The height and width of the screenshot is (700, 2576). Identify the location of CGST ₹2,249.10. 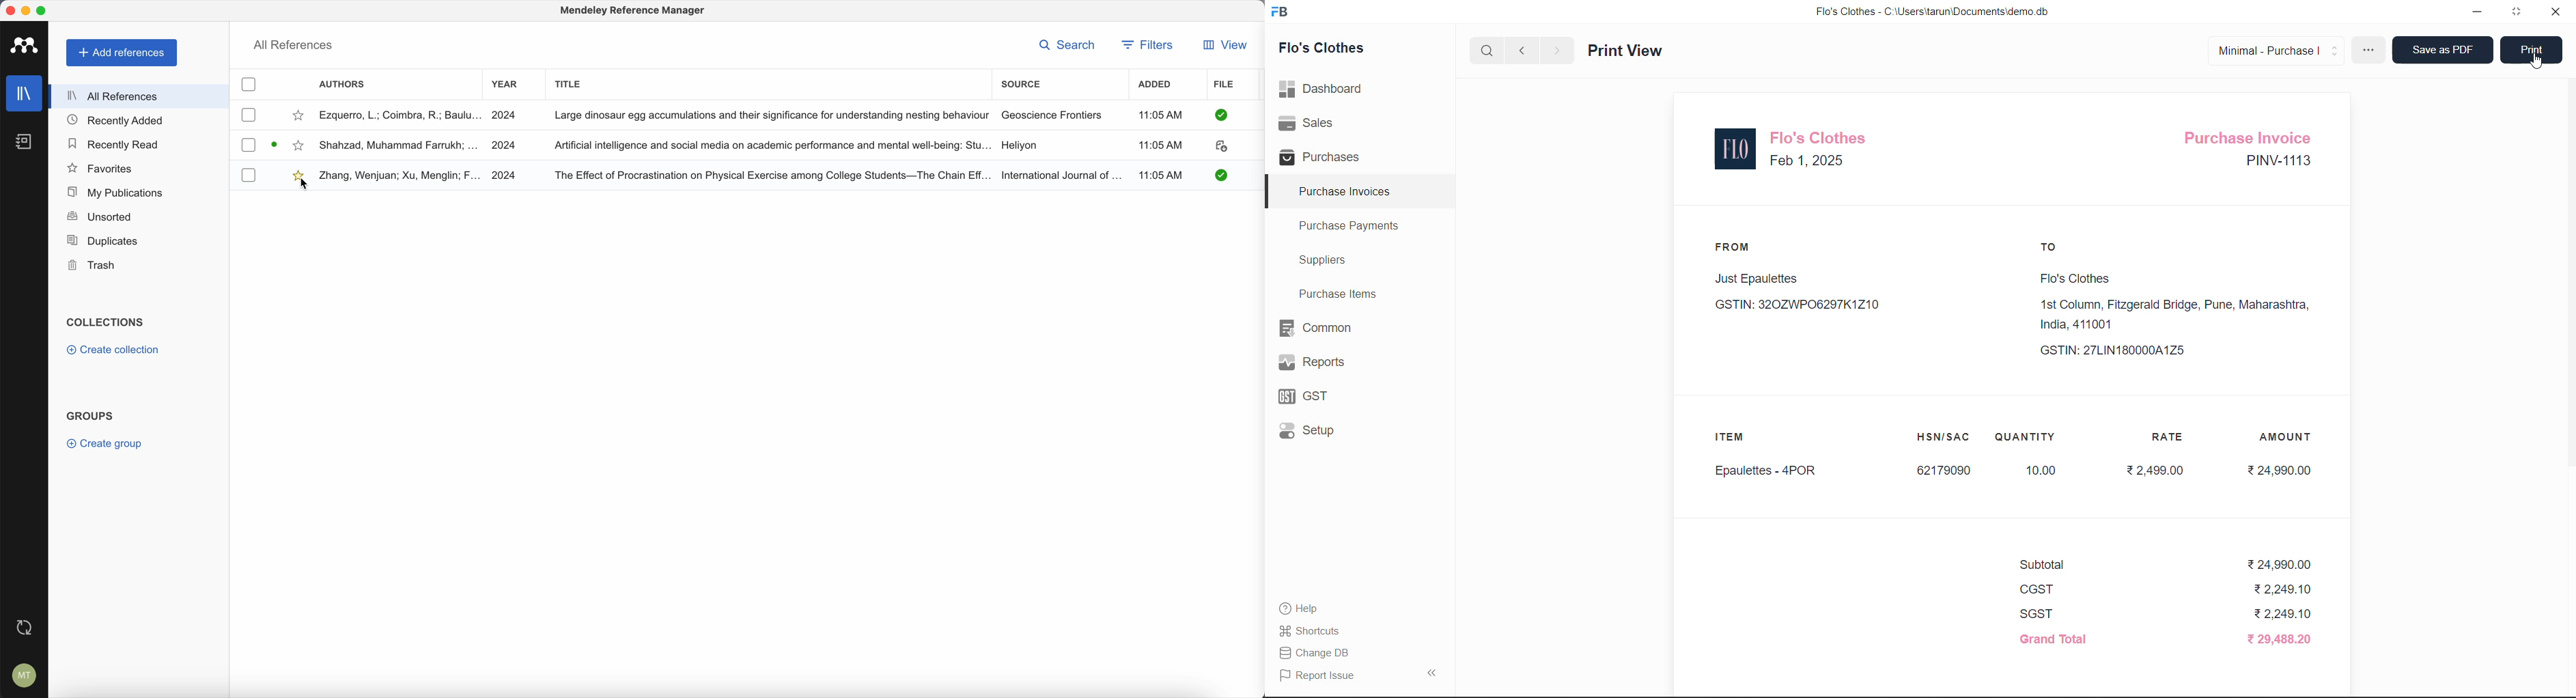
(2167, 590).